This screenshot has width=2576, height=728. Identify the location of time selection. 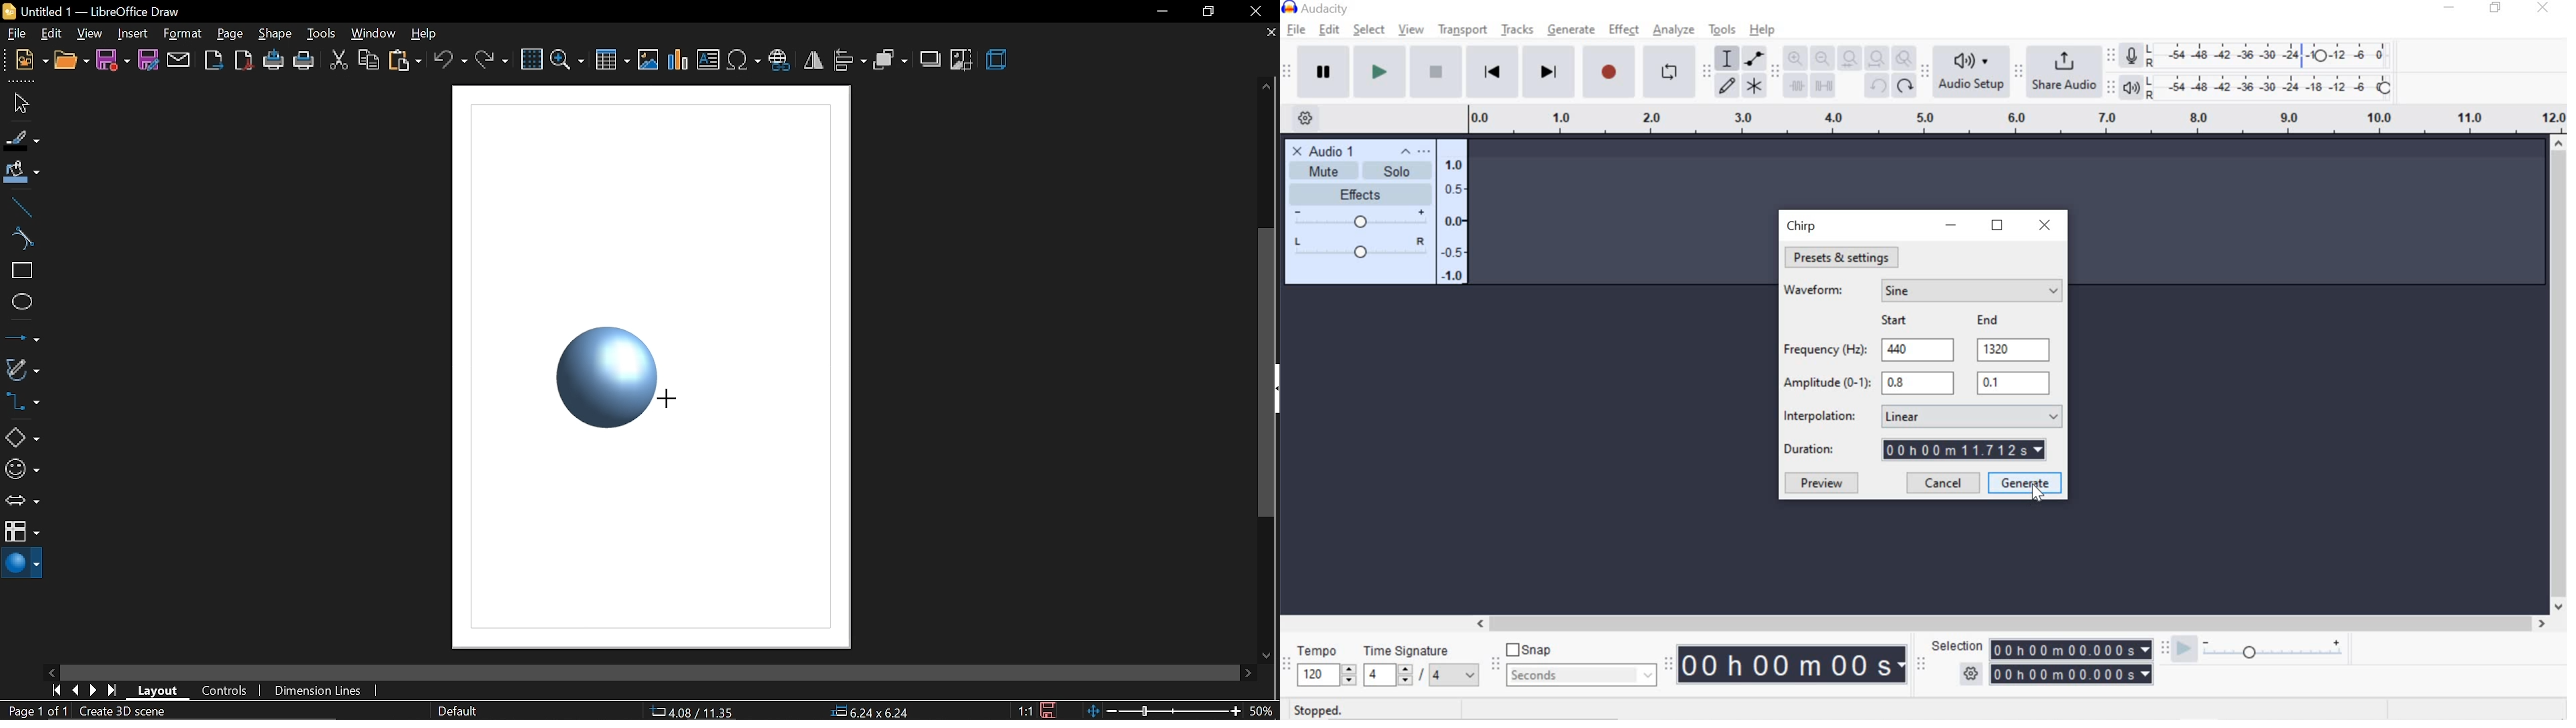
(2071, 649).